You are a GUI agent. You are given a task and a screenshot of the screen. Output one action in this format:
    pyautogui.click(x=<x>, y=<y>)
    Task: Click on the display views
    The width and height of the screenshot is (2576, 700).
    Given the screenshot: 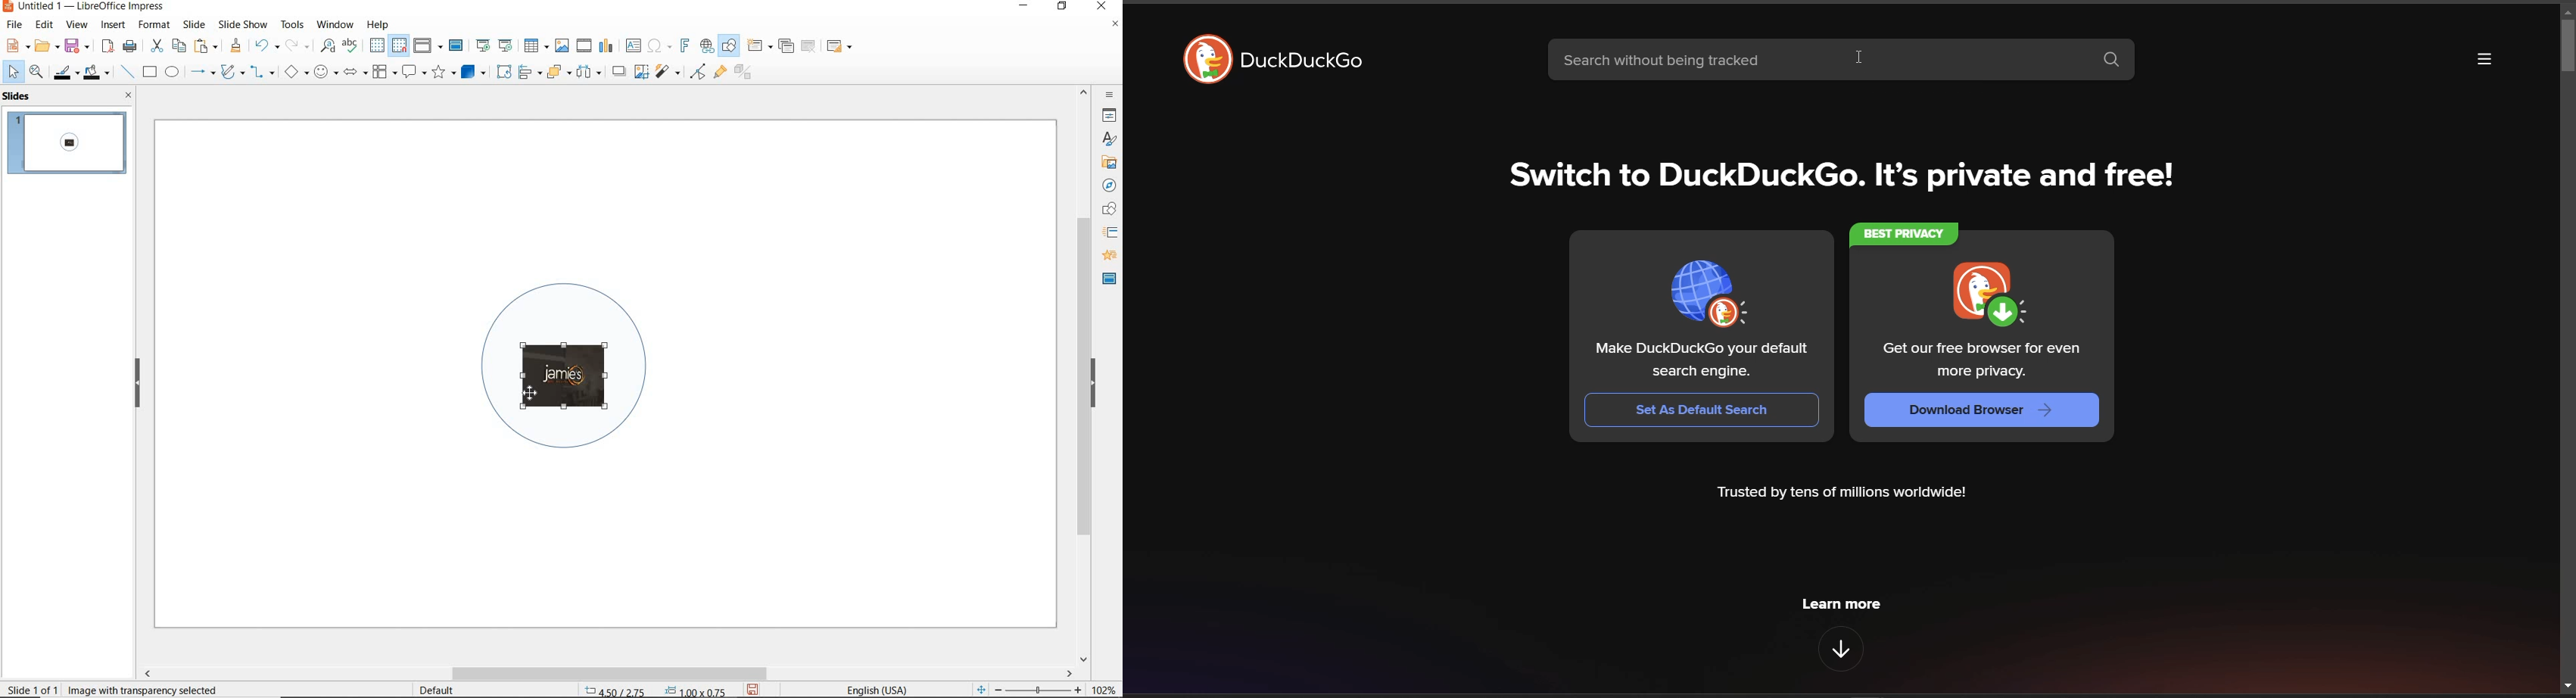 What is the action you would take?
    pyautogui.click(x=429, y=47)
    